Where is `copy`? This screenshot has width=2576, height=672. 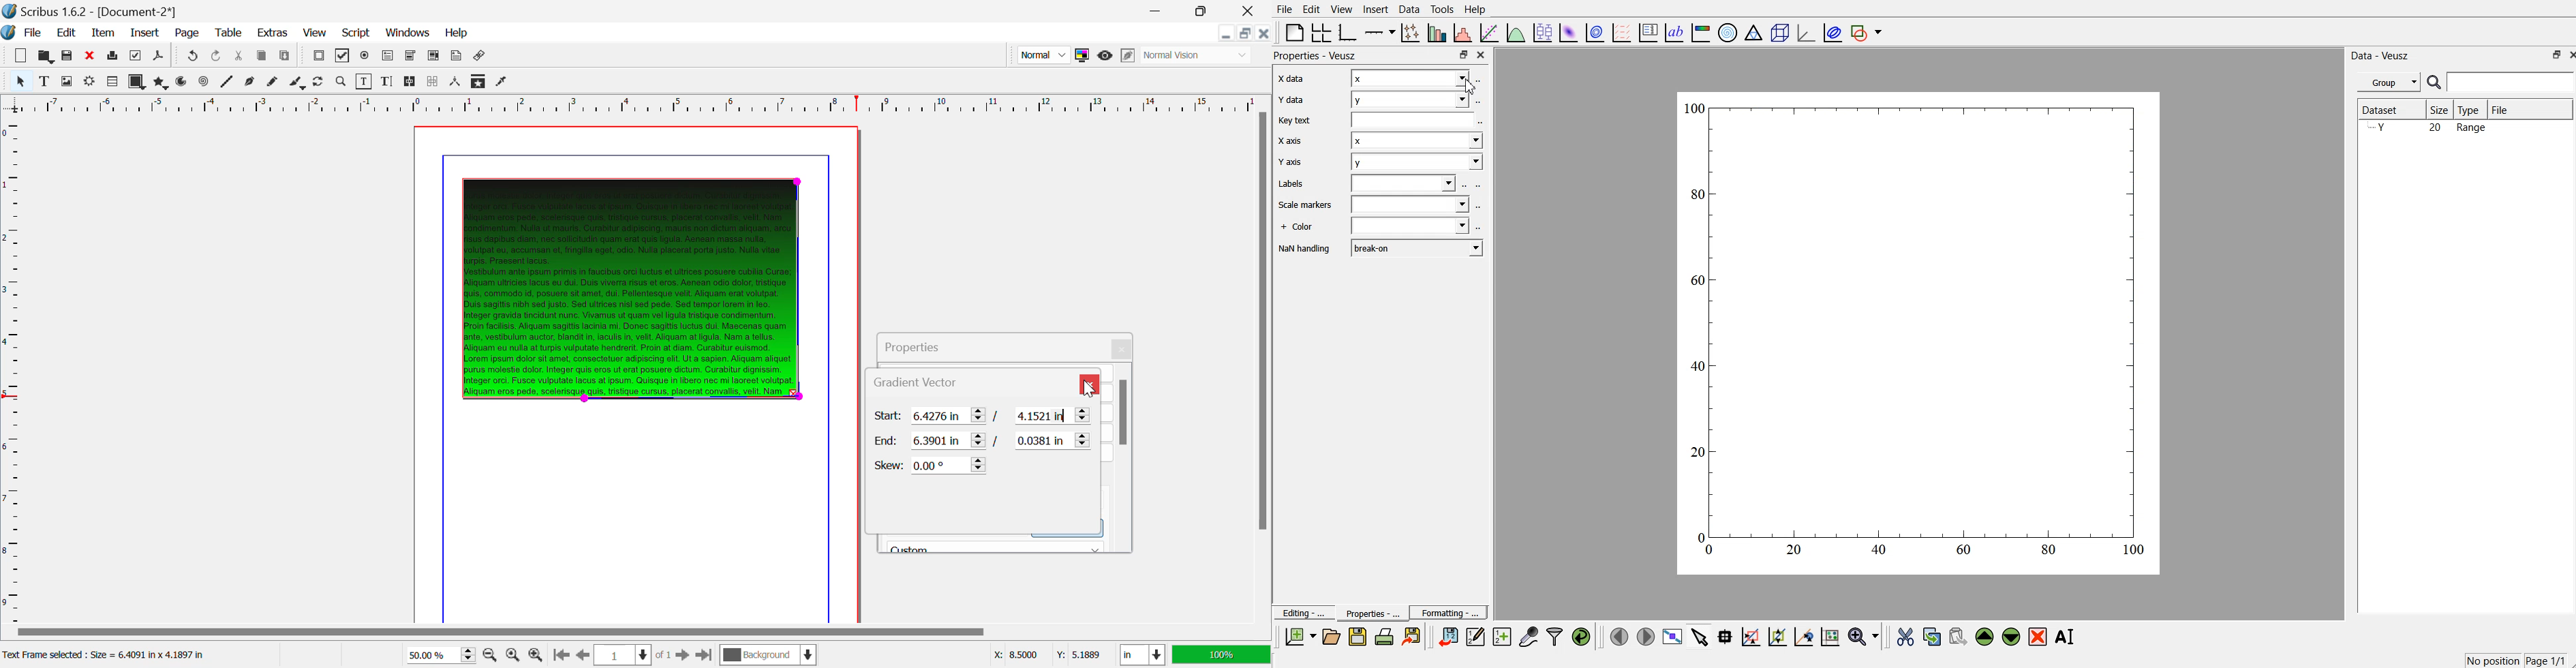 copy is located at coordinates (1933, 634).